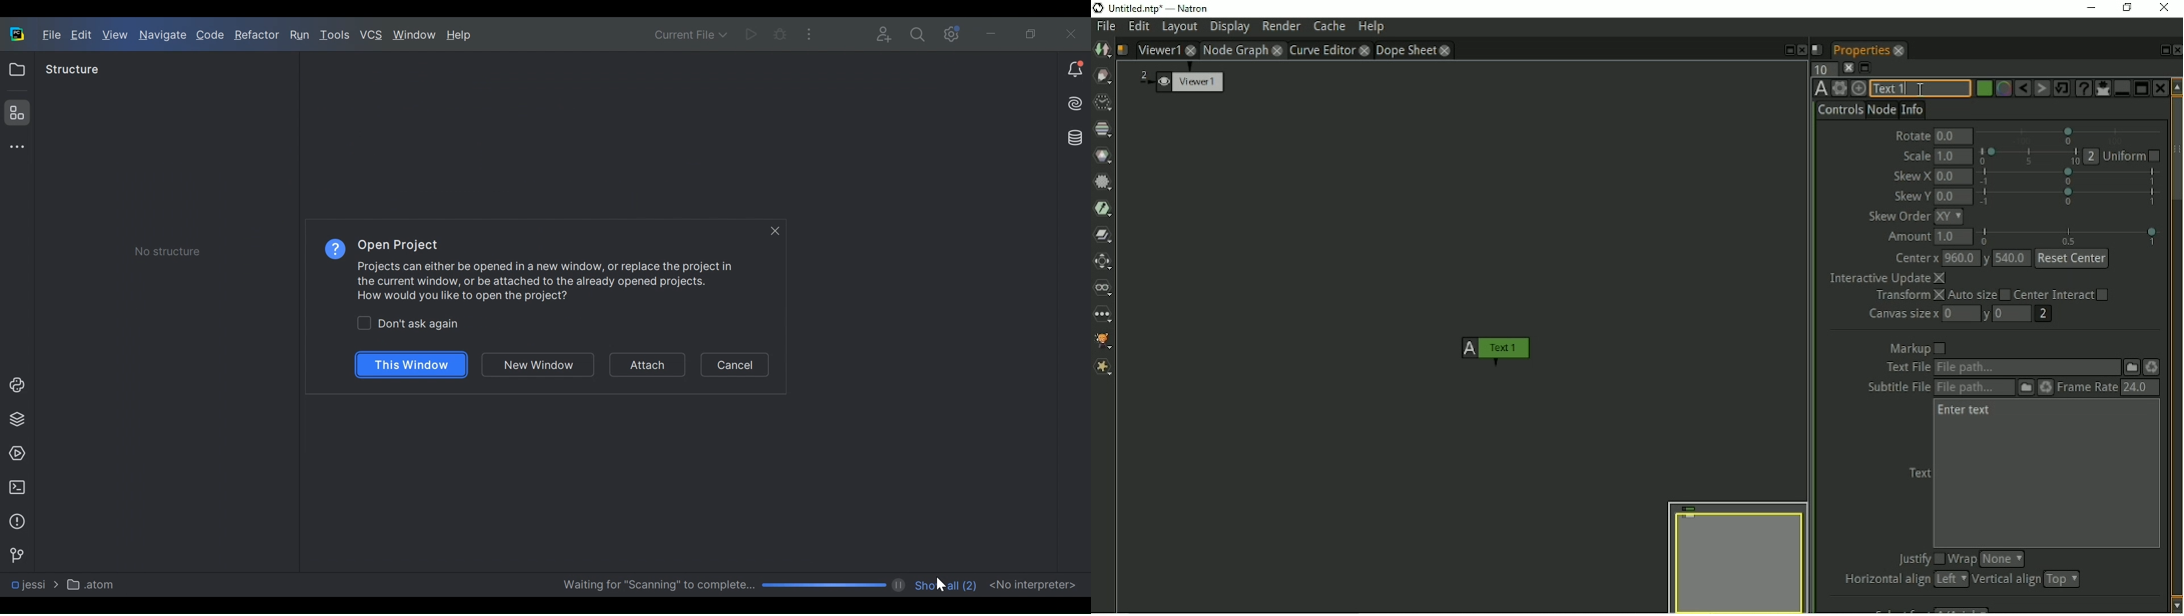 The width and height of the screenshot is (2184, 616). Describe the element at coordinates (722, 584) in the screenshot. I see `Scanning Progress` at that location.